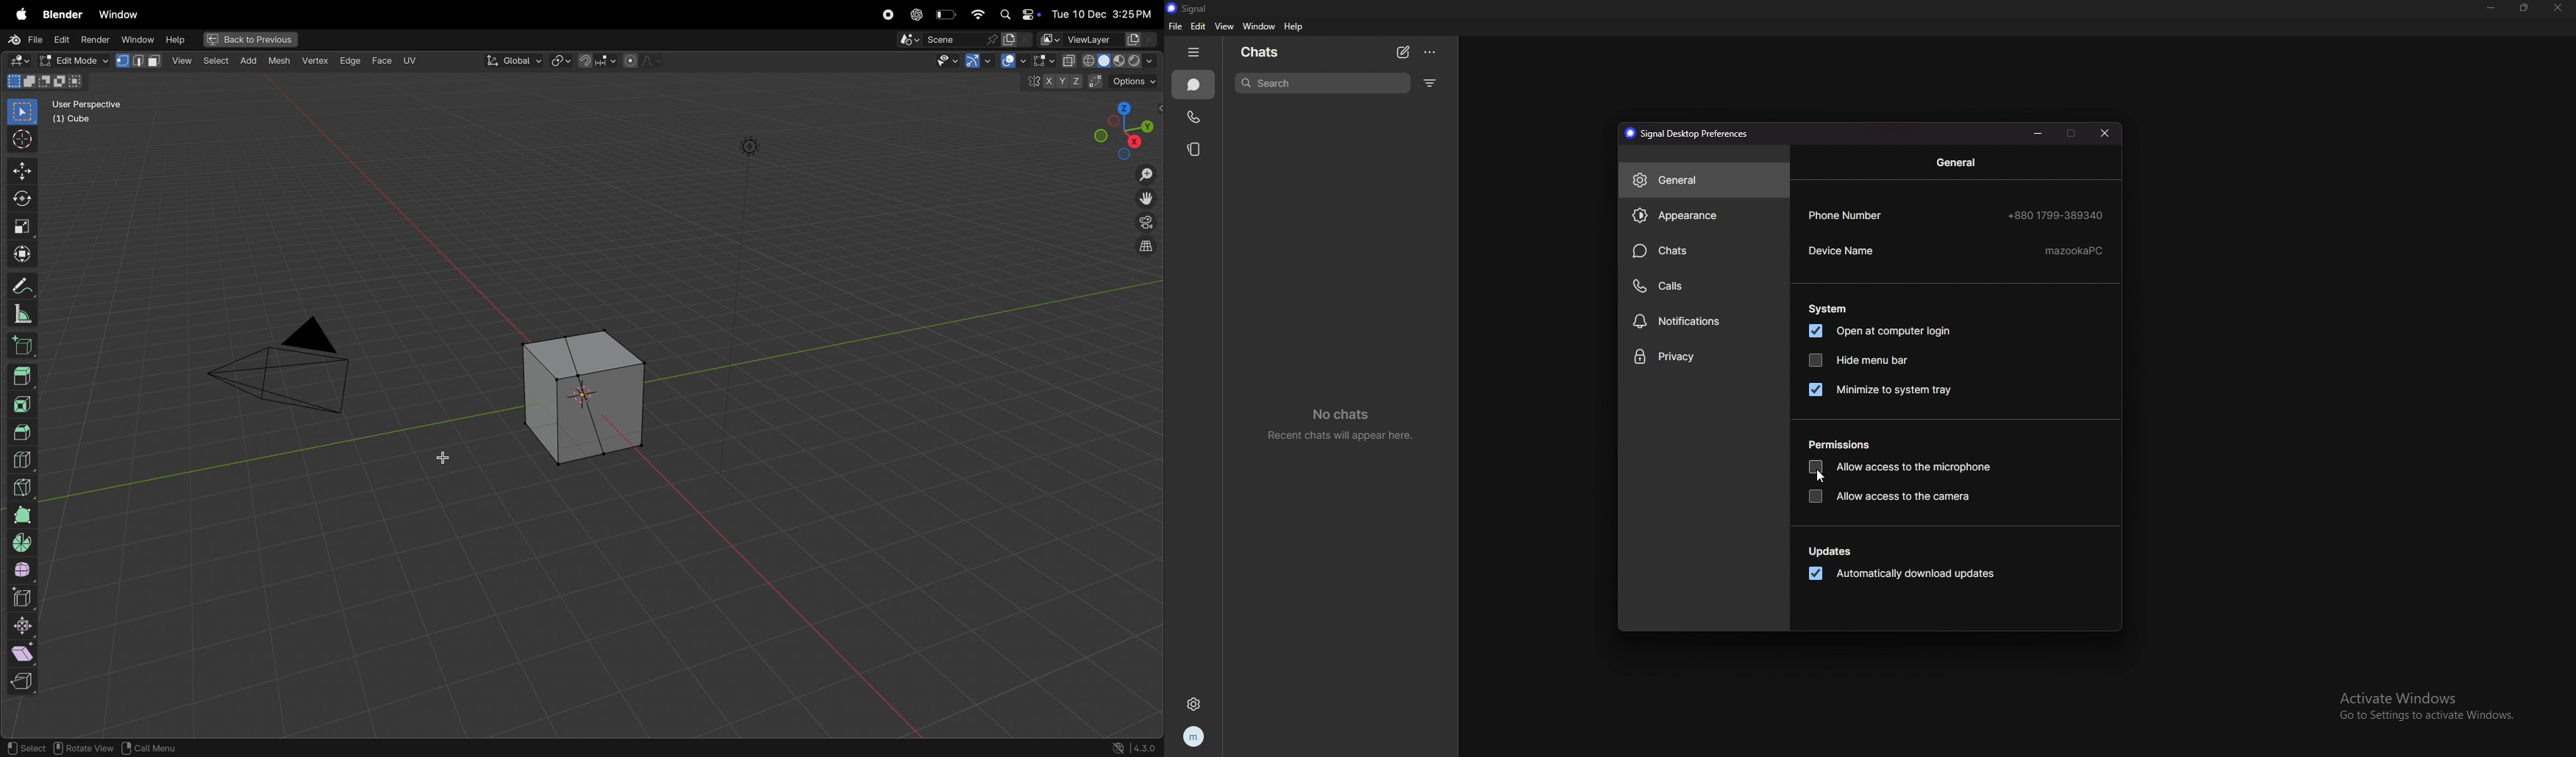  I want to click on permissions, so click(1840, 444).